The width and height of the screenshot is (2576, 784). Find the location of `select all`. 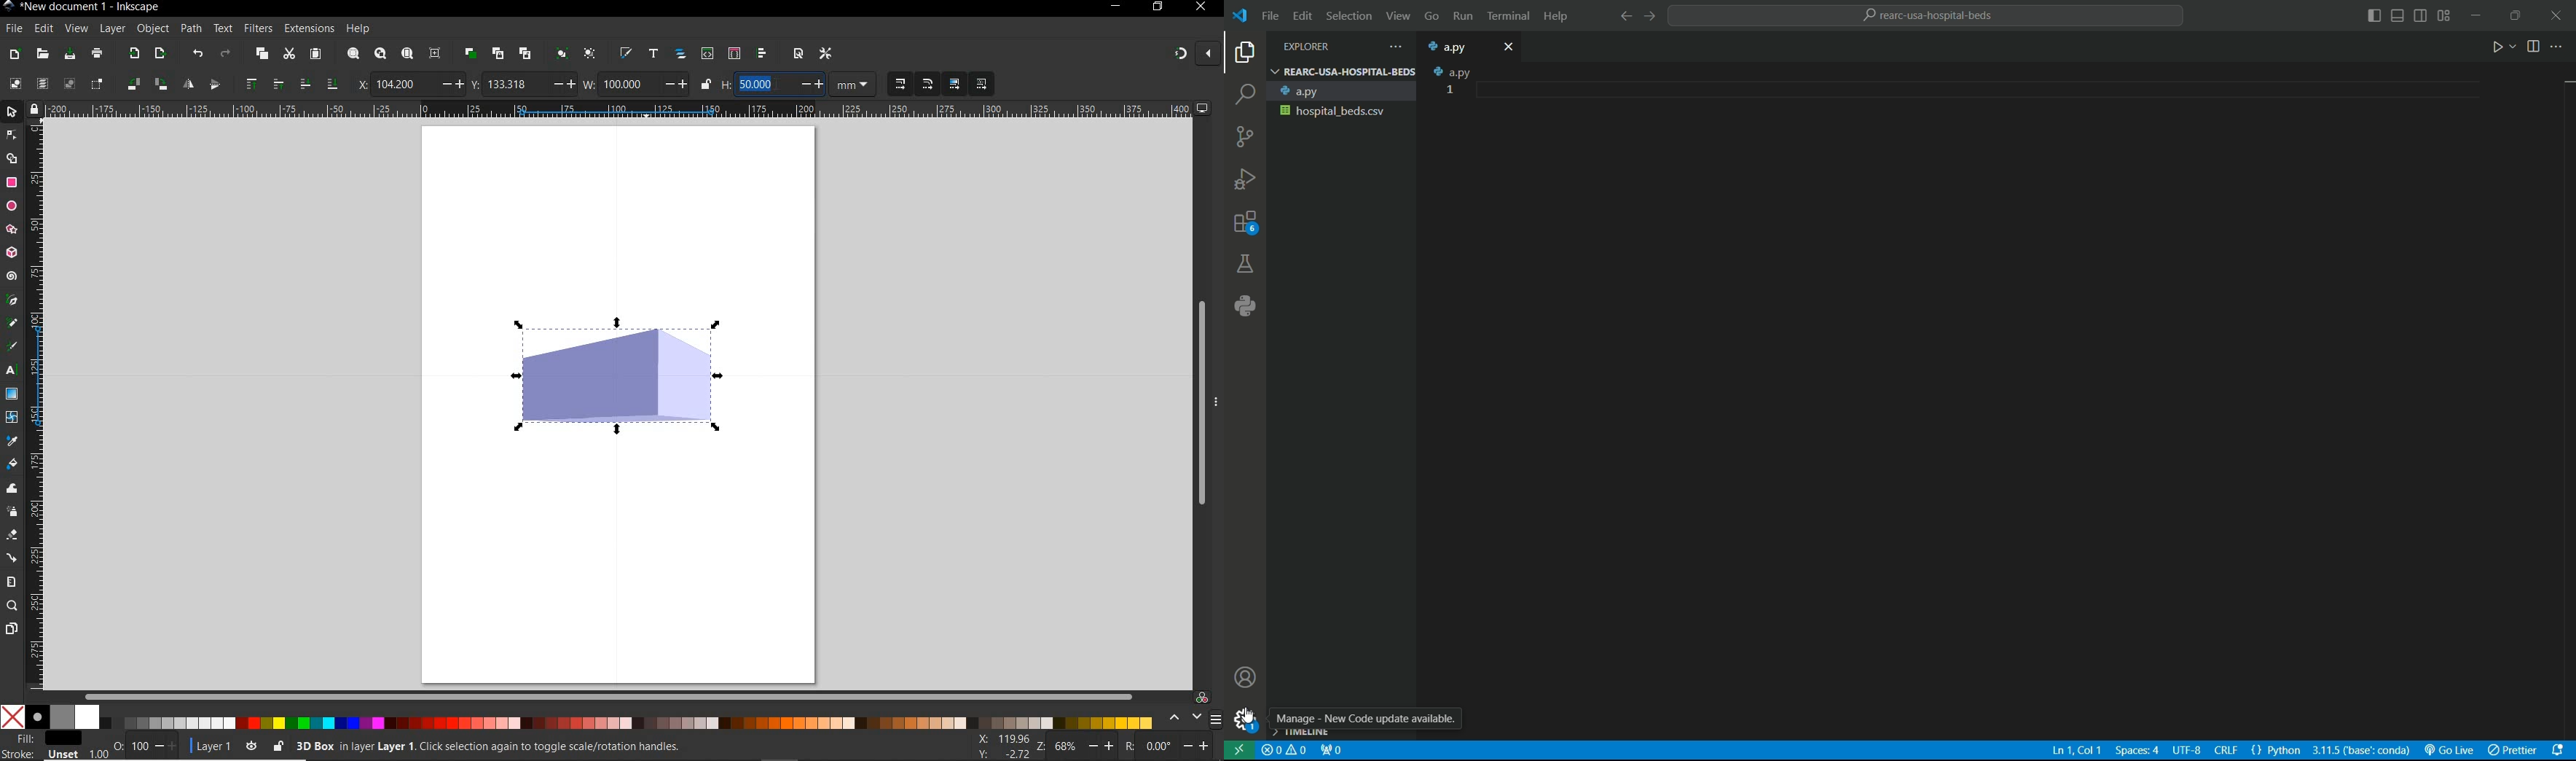

select all is located at coordinates (16, 82).